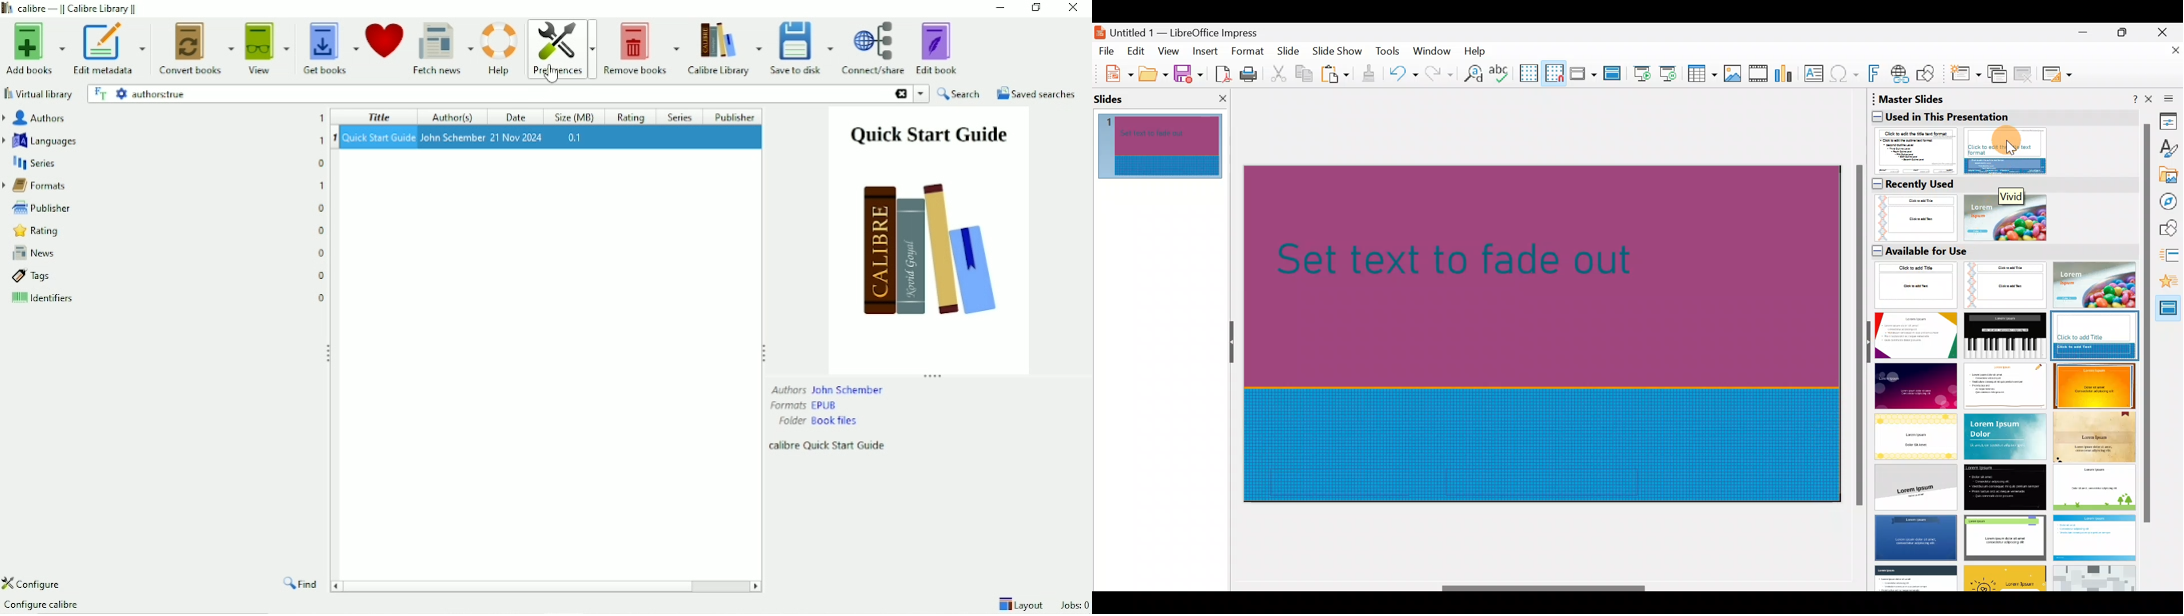  What do you see at coordinates (2170, 177) in the screenshot?
I see `Gallery` at bounding box center [2170, 177].